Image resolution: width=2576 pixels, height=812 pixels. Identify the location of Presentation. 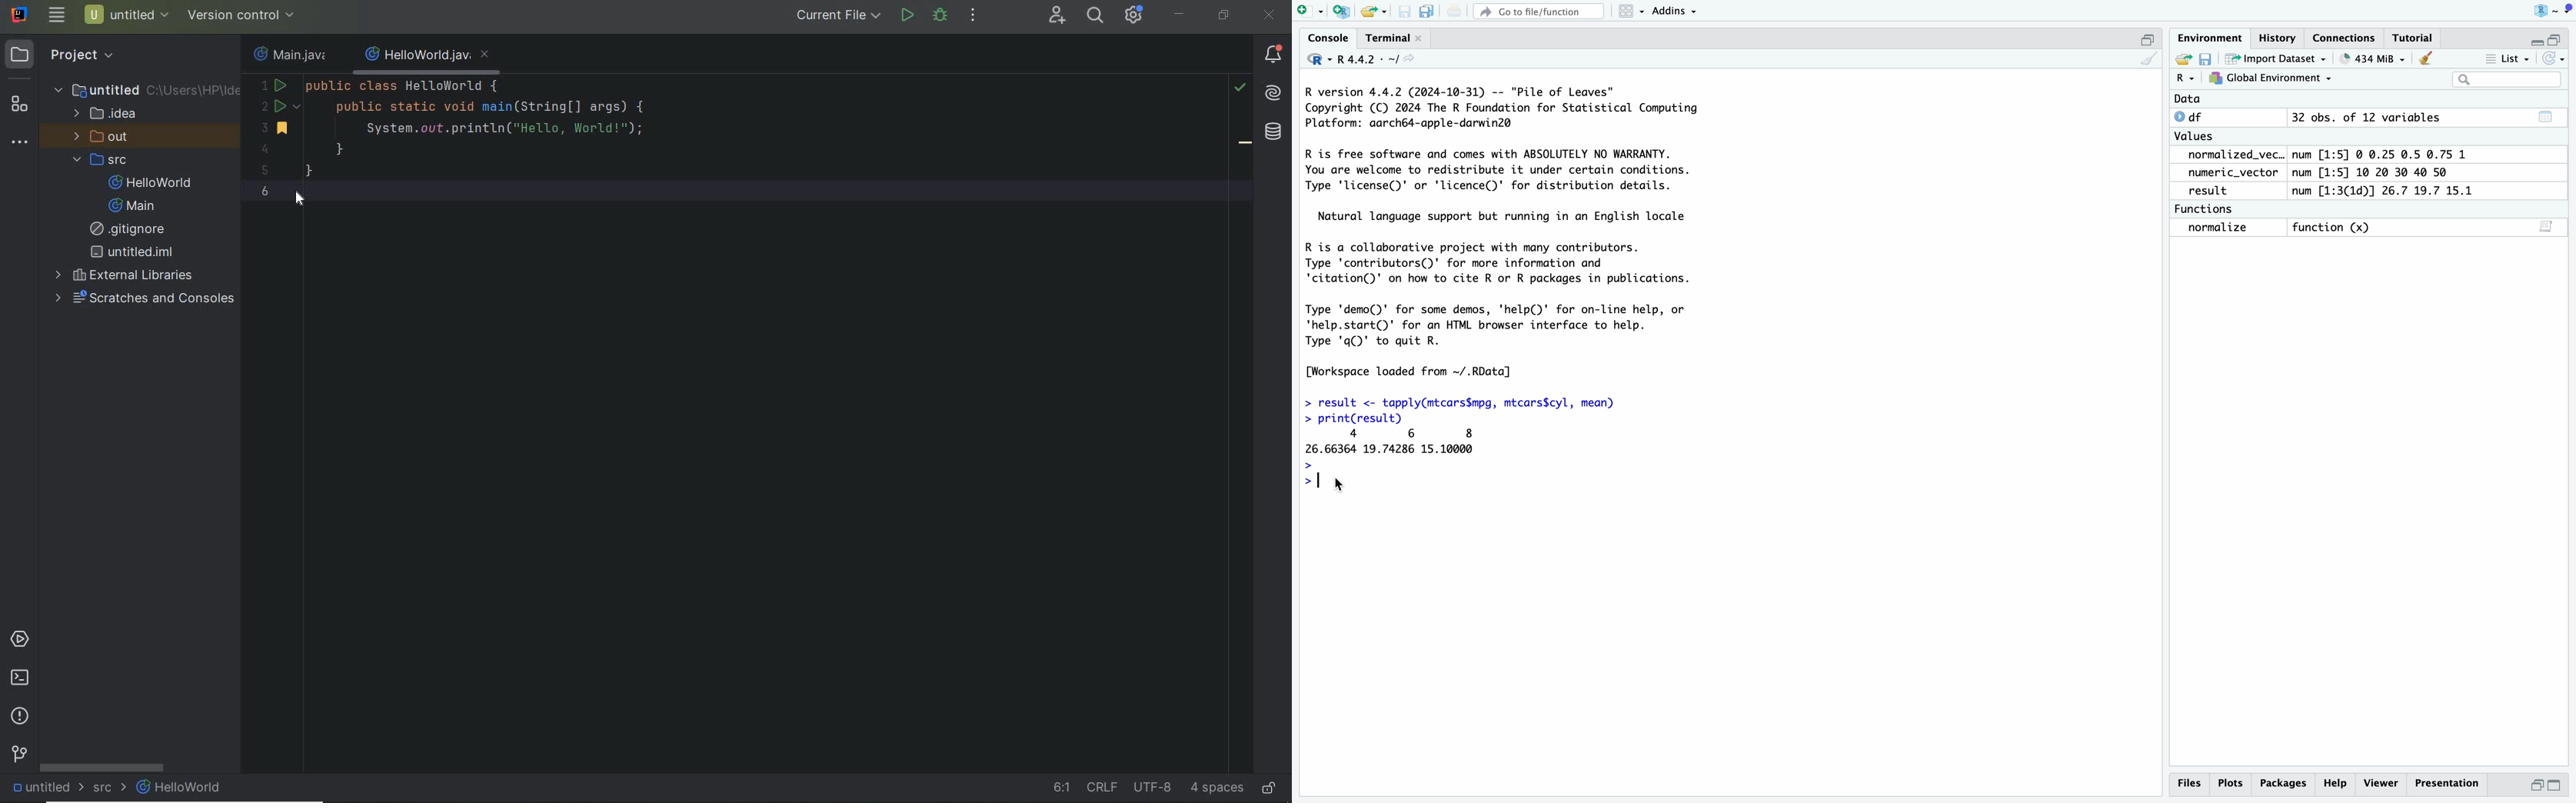
(2447, 784).